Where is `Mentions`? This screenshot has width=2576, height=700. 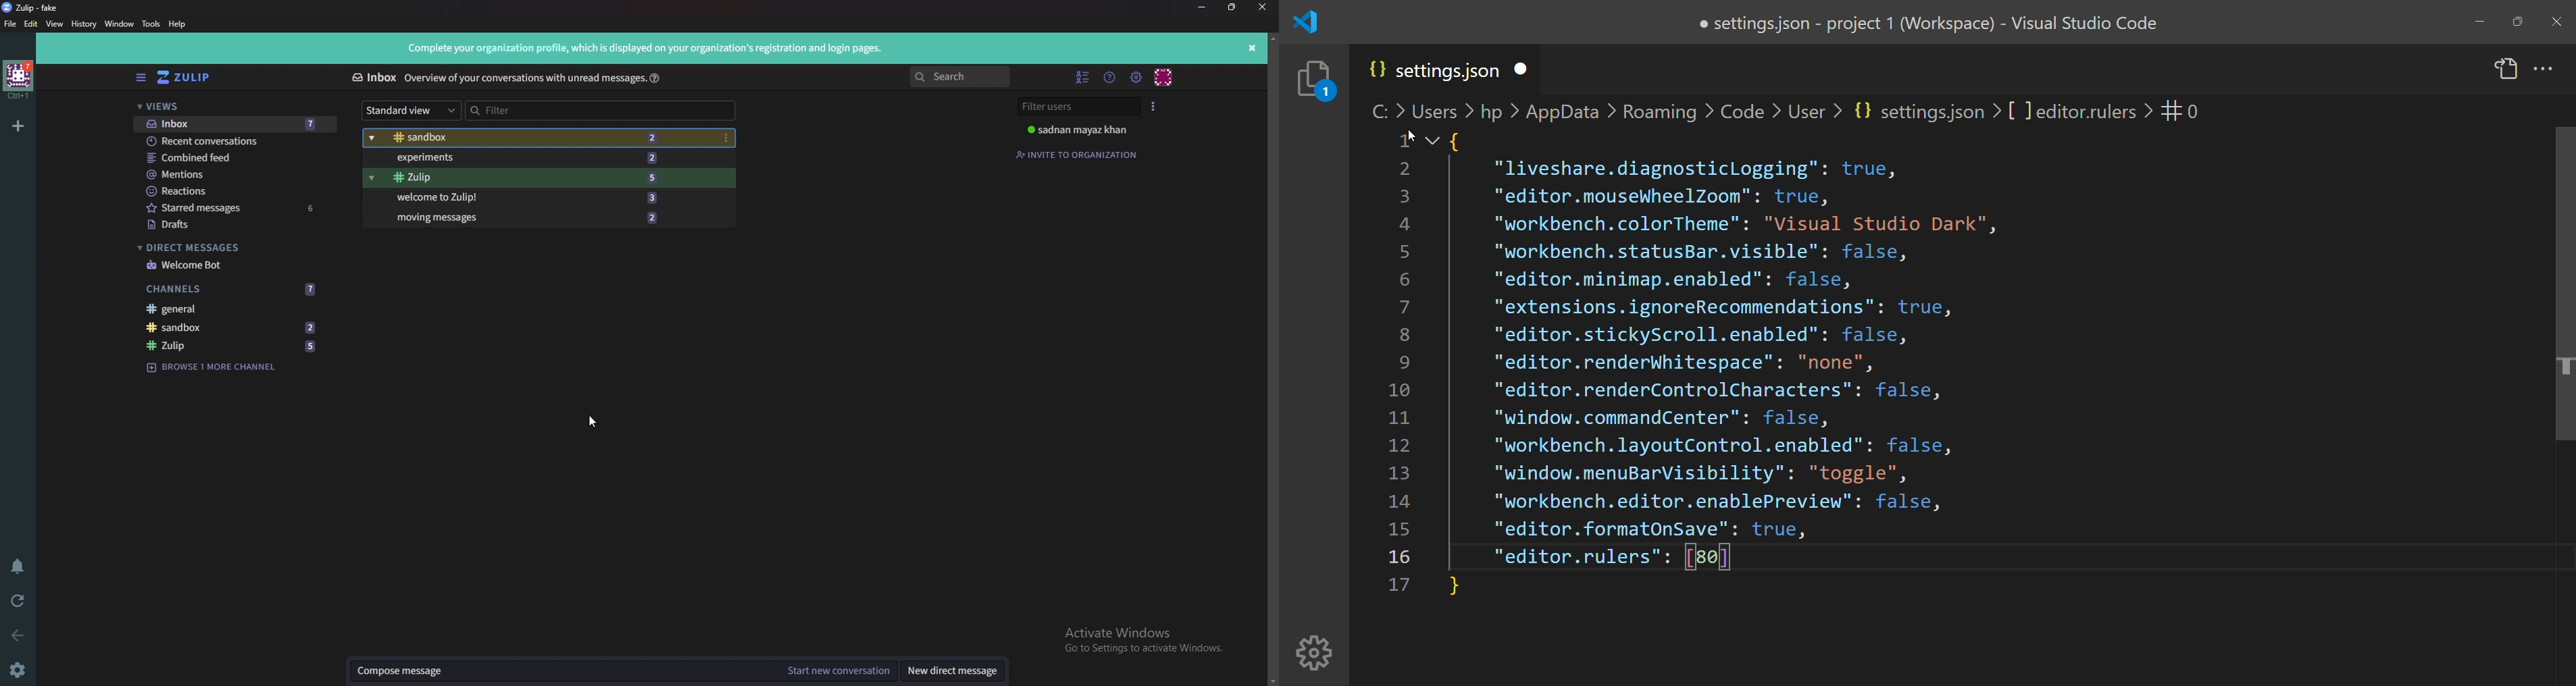 Mentions is located at coordinates (233, 175).